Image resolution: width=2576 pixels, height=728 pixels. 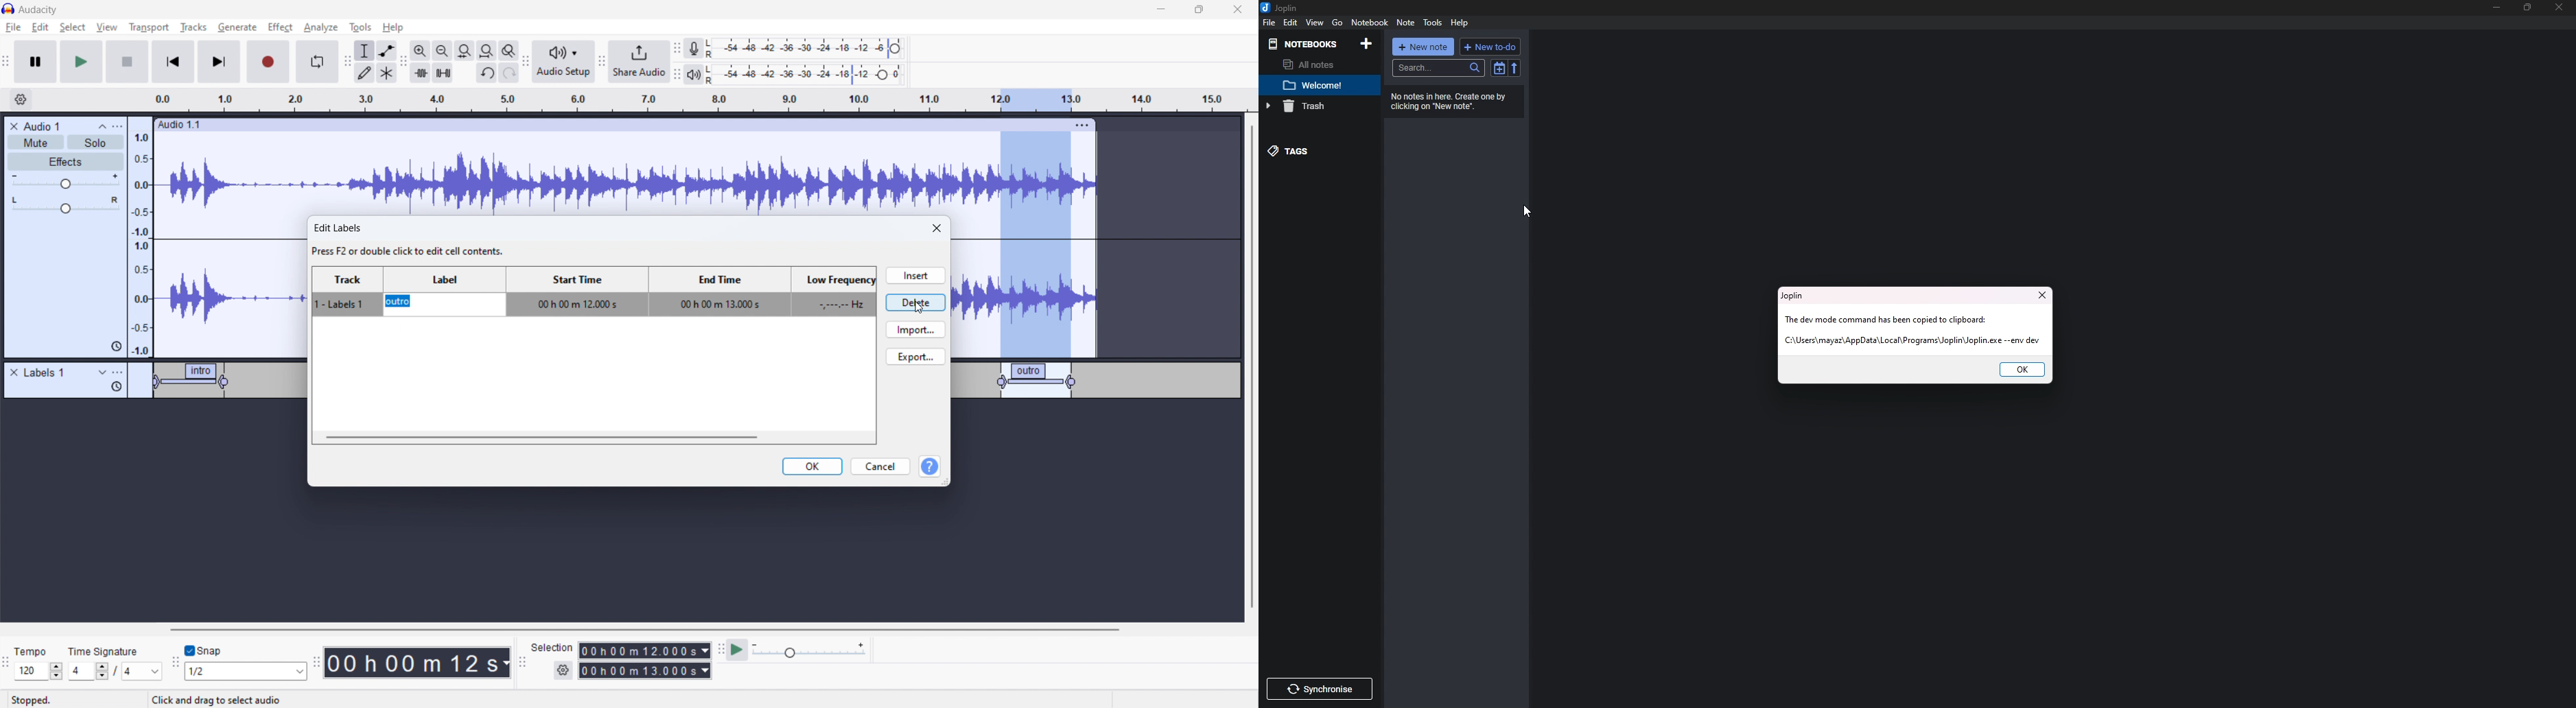 I want to click on set time signature, so click(x=116, y=671).